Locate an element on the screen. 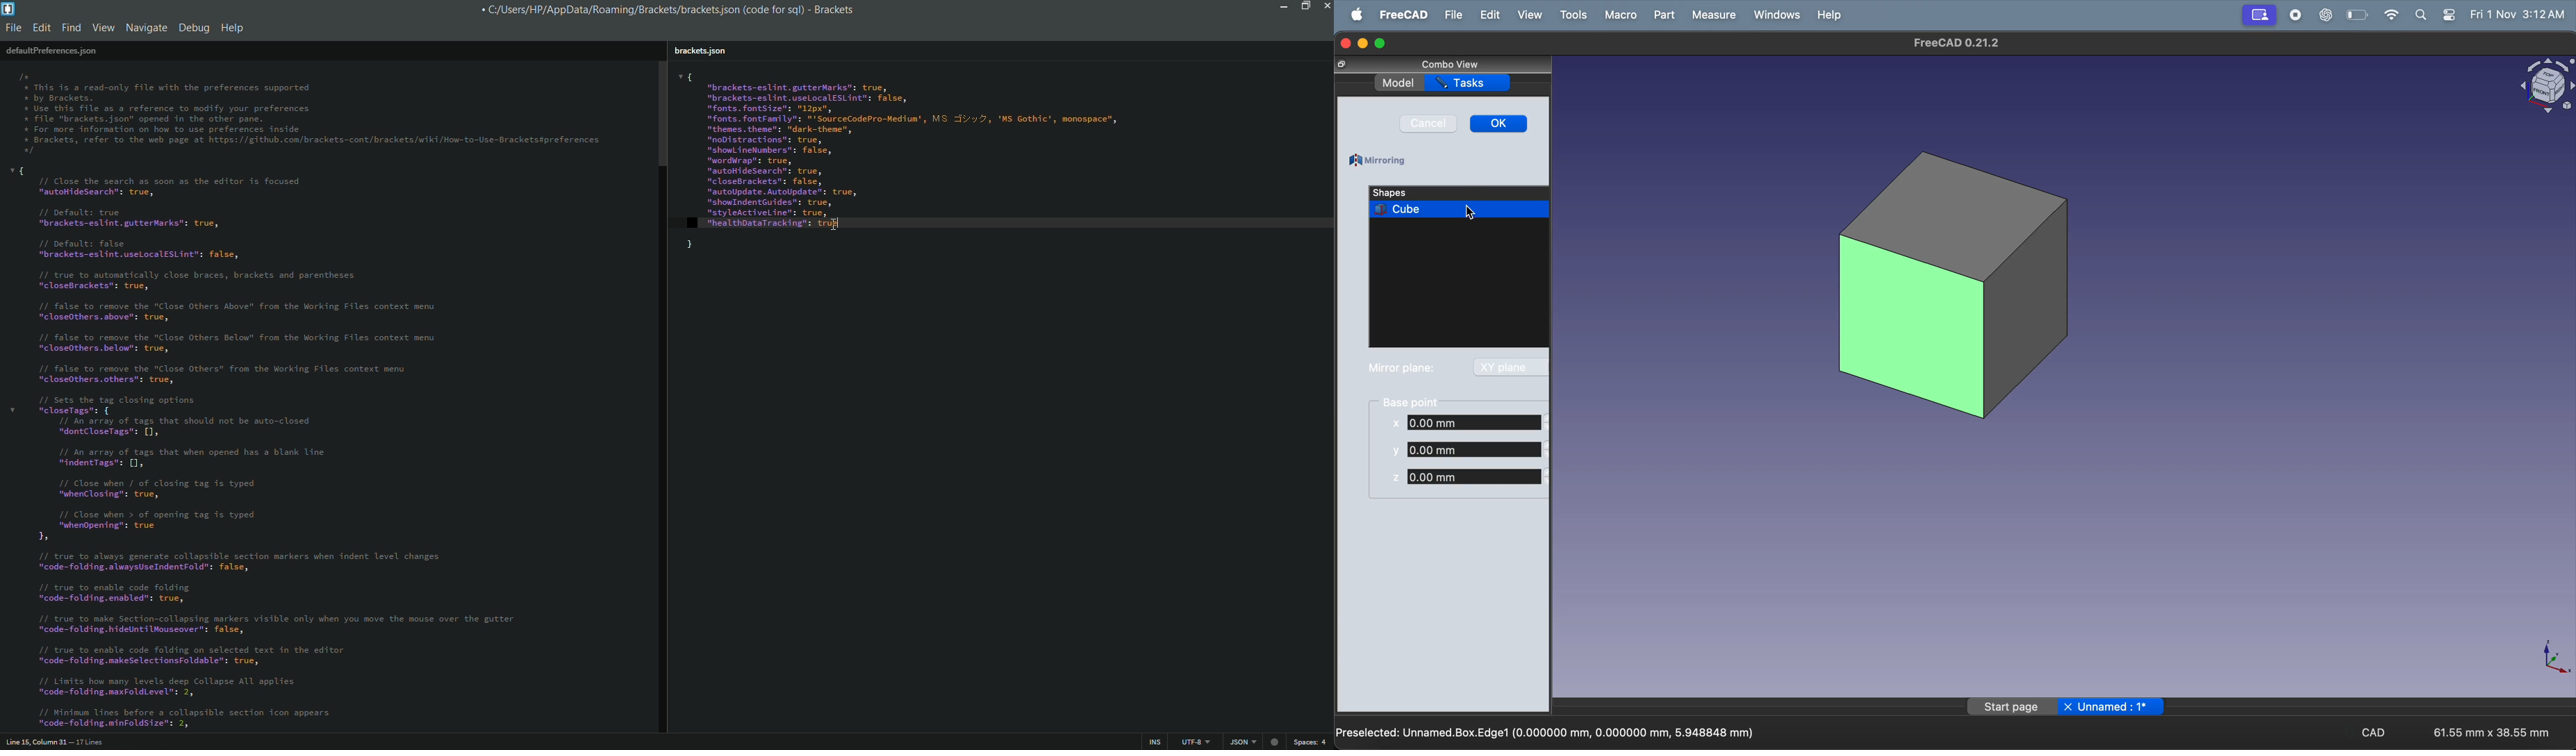 Image resolution: width=2576 pixels, height=756 pixels. help is located at coordinates (1828, 16).